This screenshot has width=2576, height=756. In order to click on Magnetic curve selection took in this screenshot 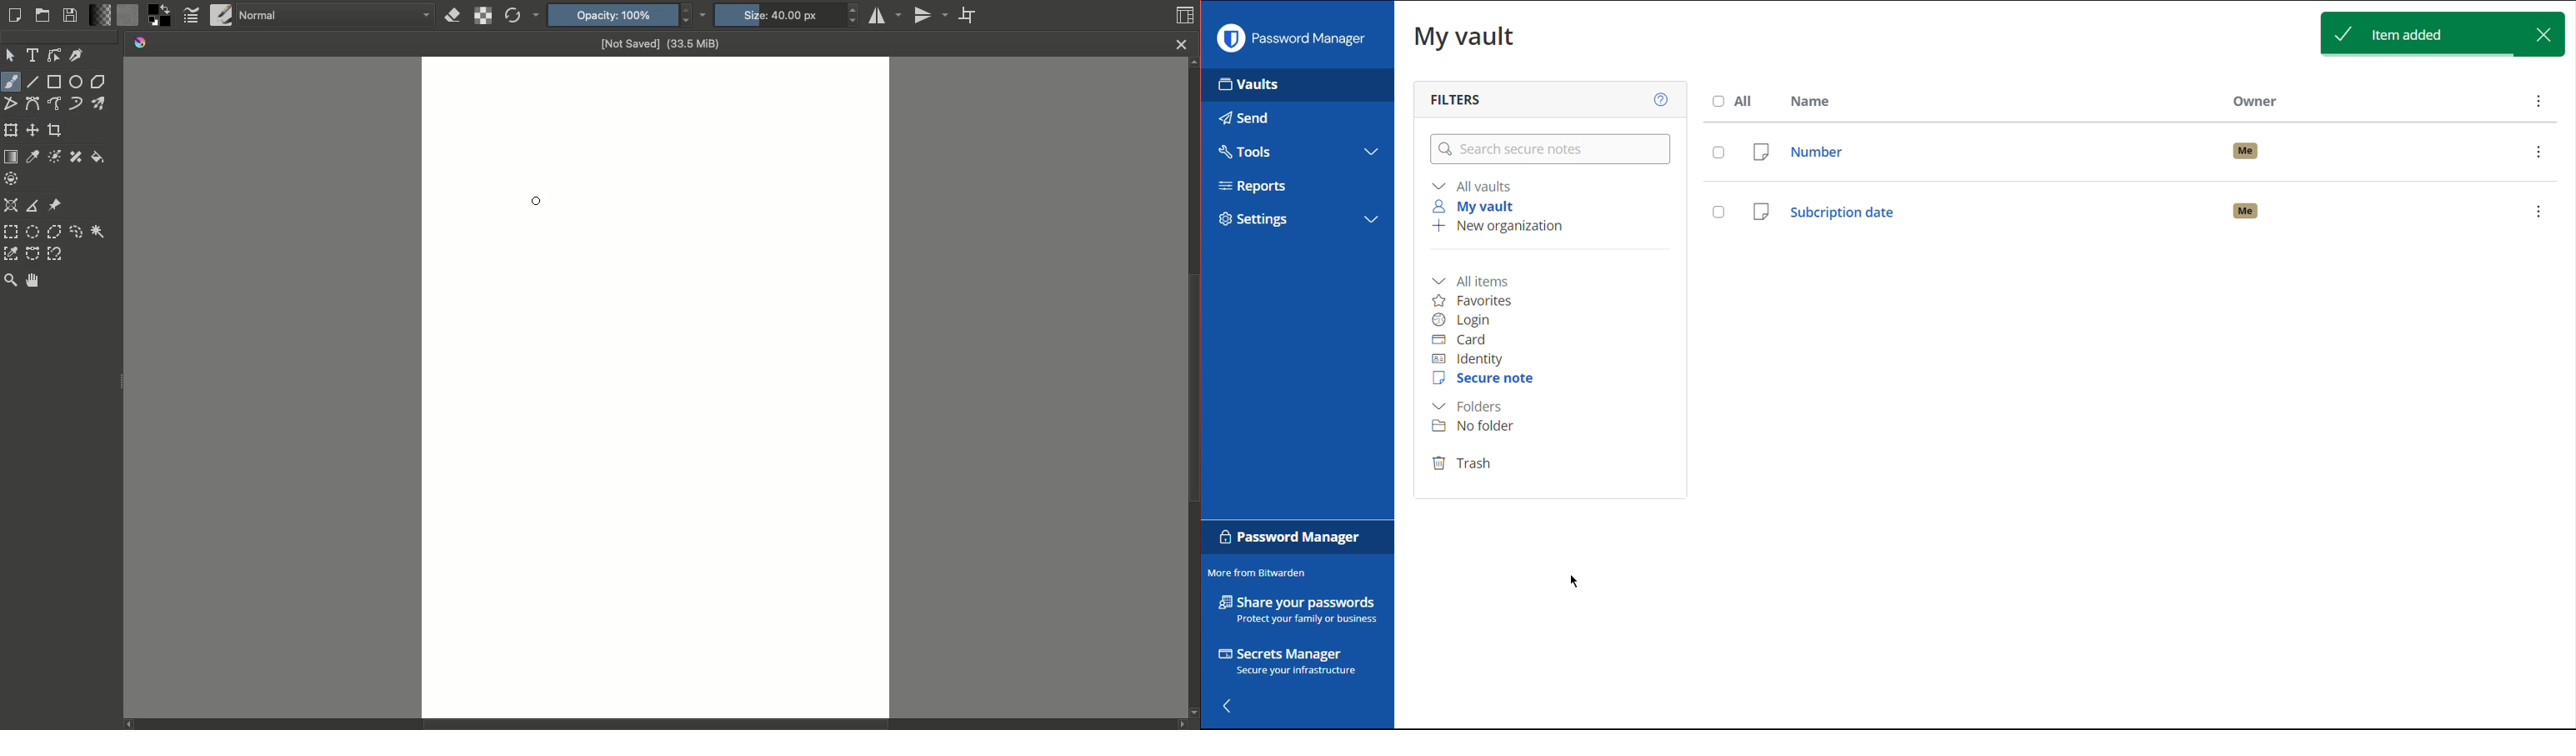, I will do `click(55, 253)`.